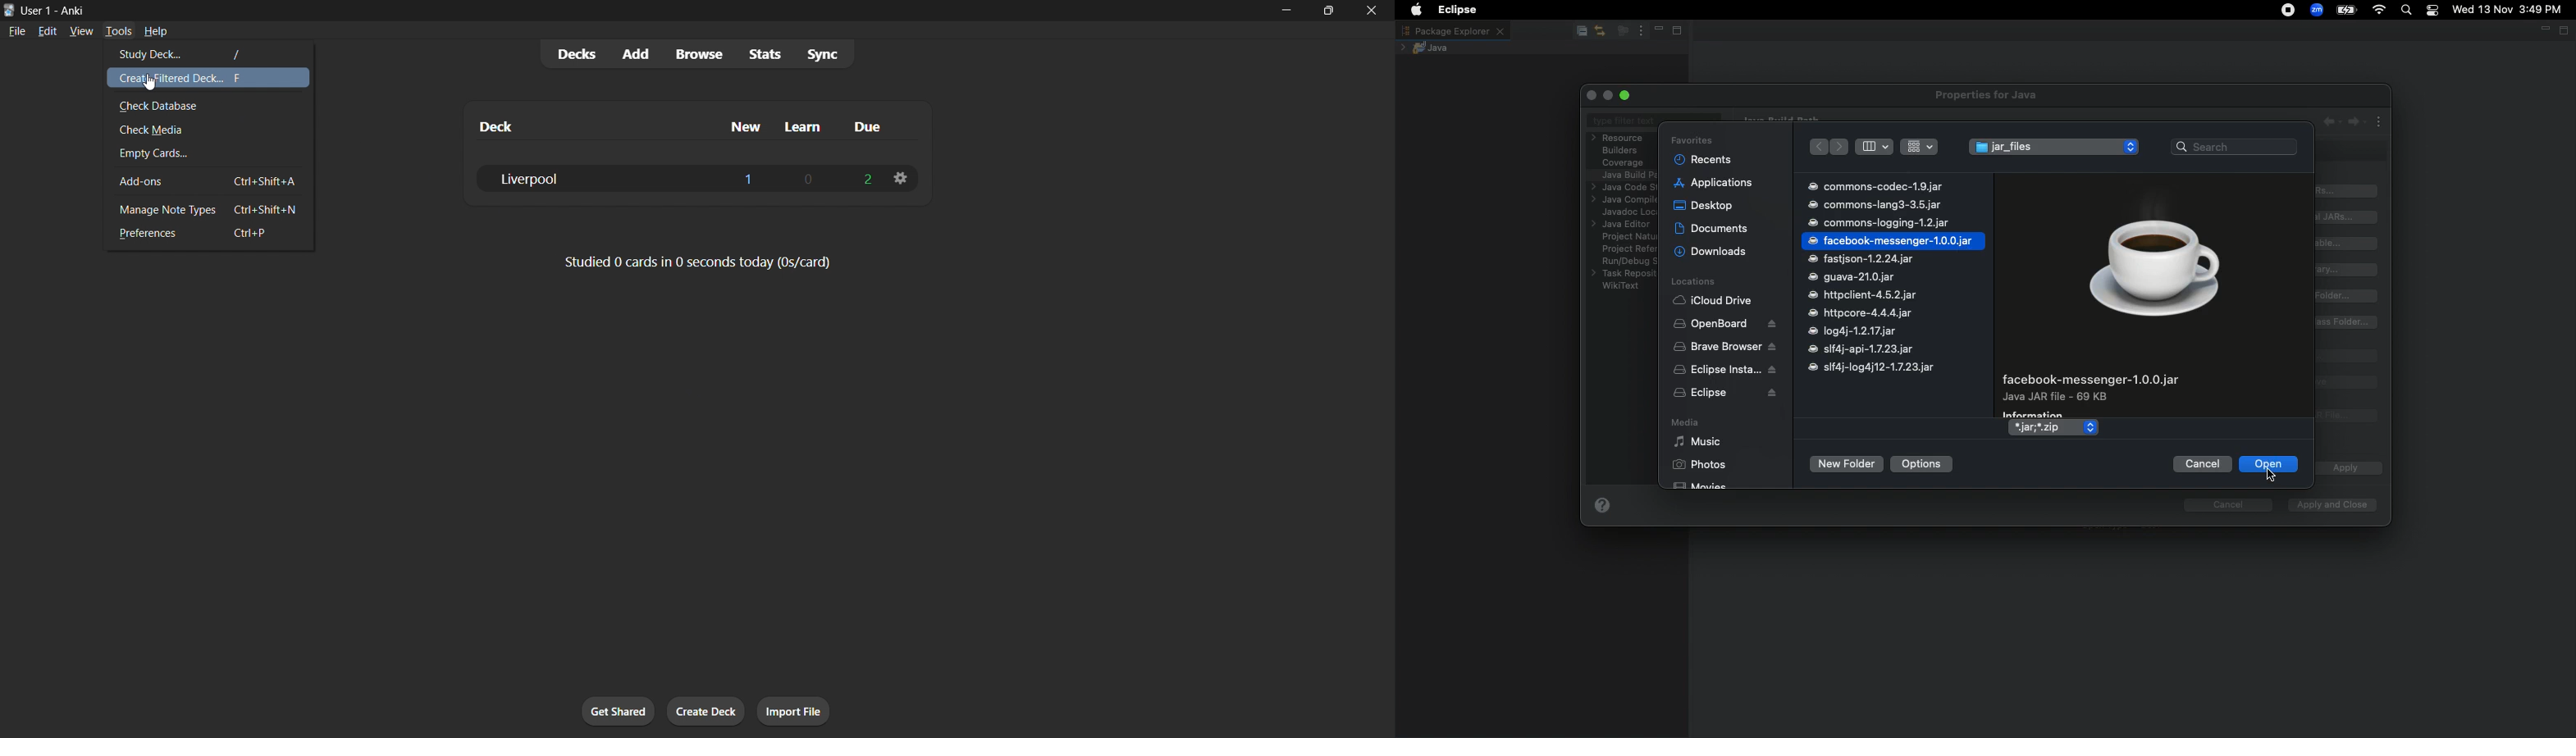 This screenshot has height=756, width=2576. What do you see at coordinates (15, 31) in the screenshot?
I see `file` at bounding box center [15, 31].